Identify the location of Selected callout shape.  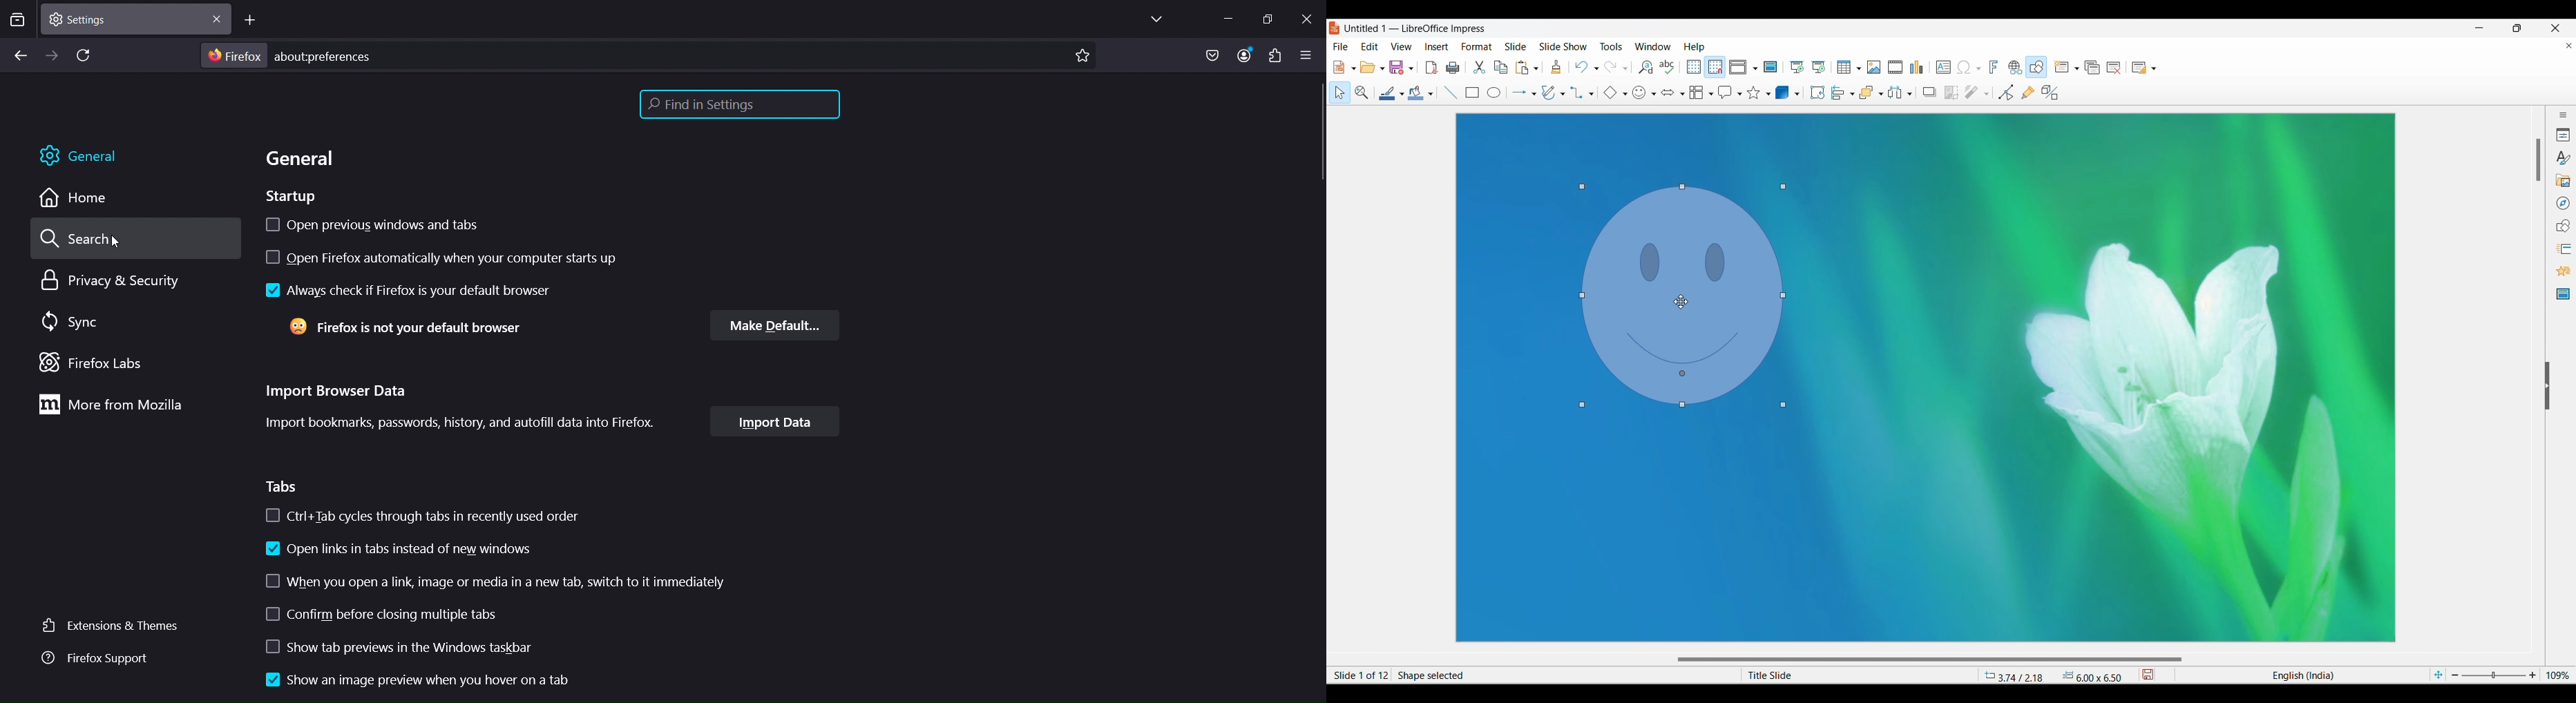
(1726, 92).